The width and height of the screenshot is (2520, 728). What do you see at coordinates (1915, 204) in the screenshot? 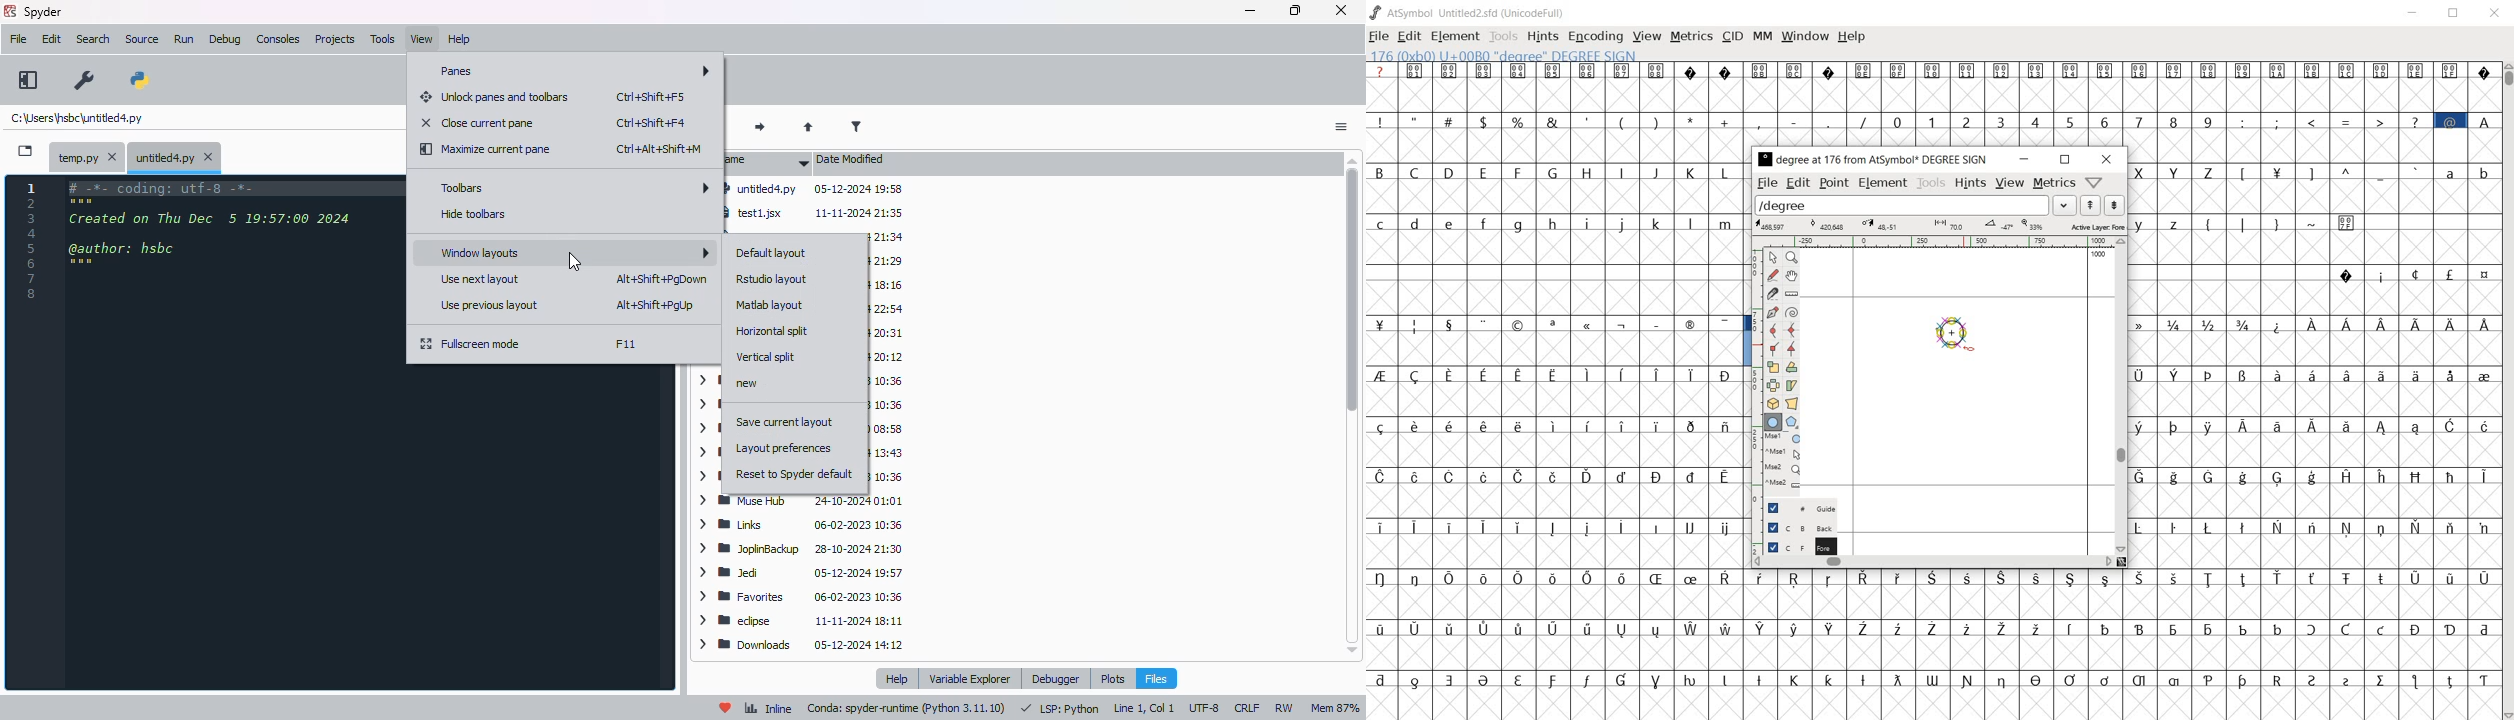
I see `load word list` at bounding box center [1915, 204].